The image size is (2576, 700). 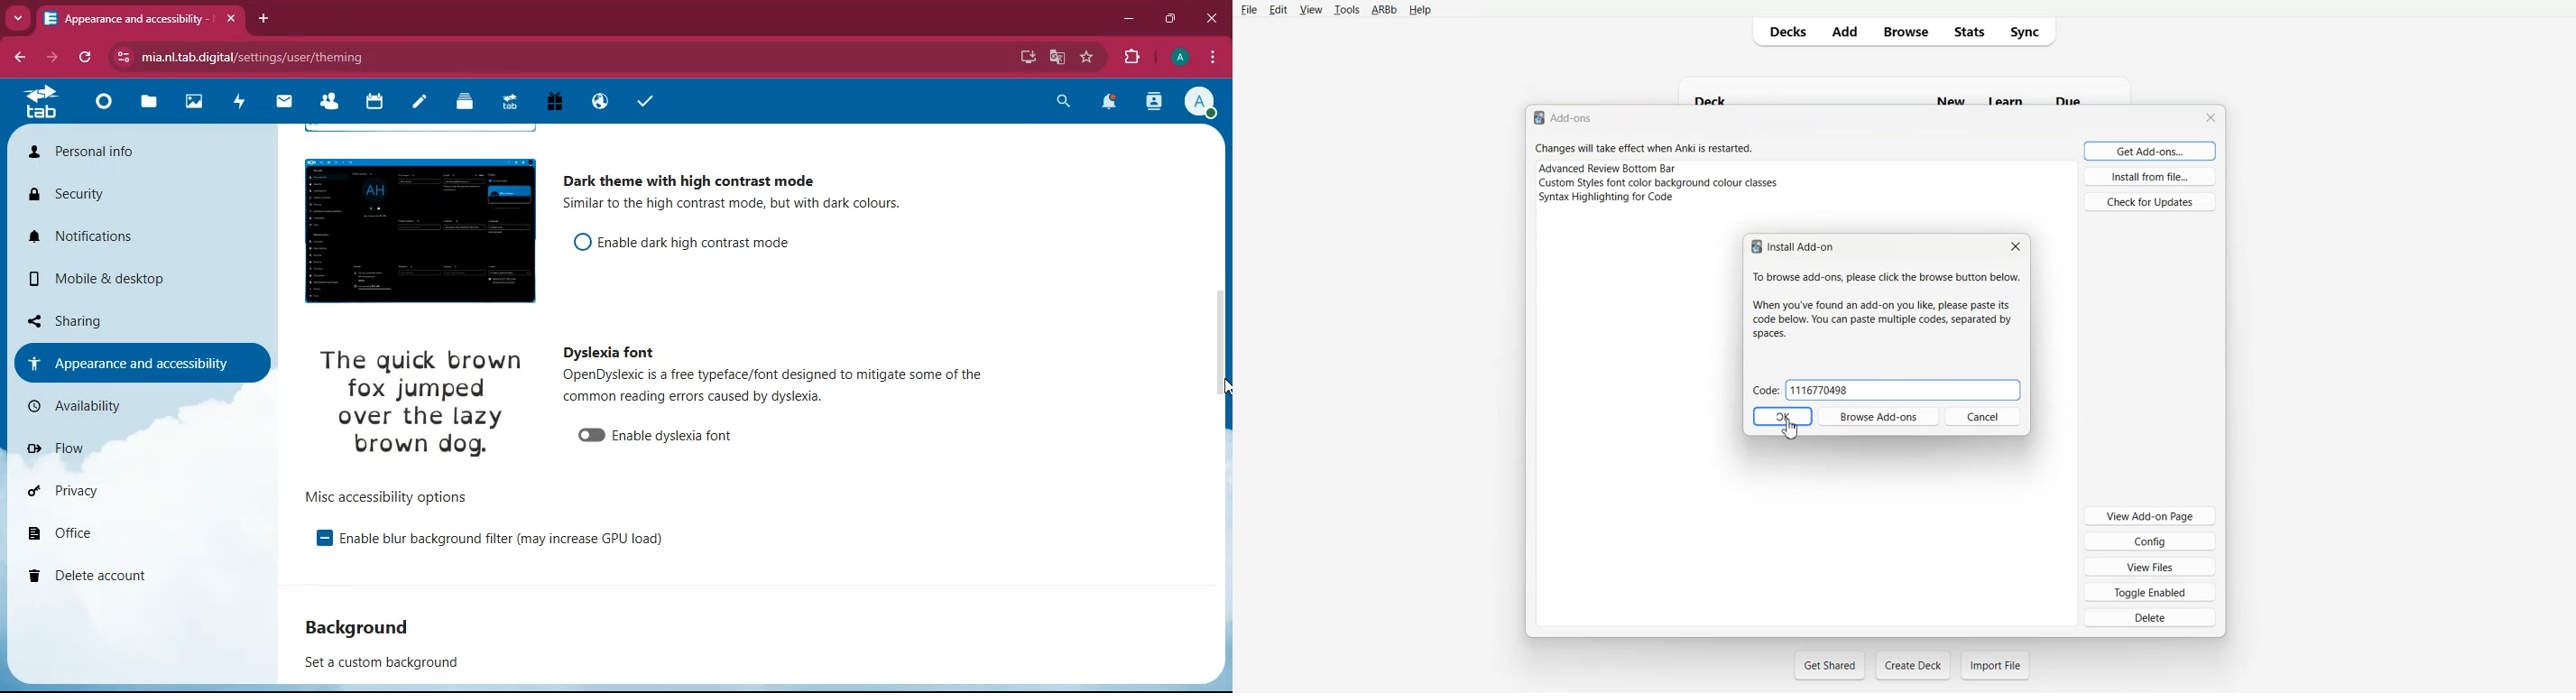 I want to click on personal info, so click(x=127, y=151).